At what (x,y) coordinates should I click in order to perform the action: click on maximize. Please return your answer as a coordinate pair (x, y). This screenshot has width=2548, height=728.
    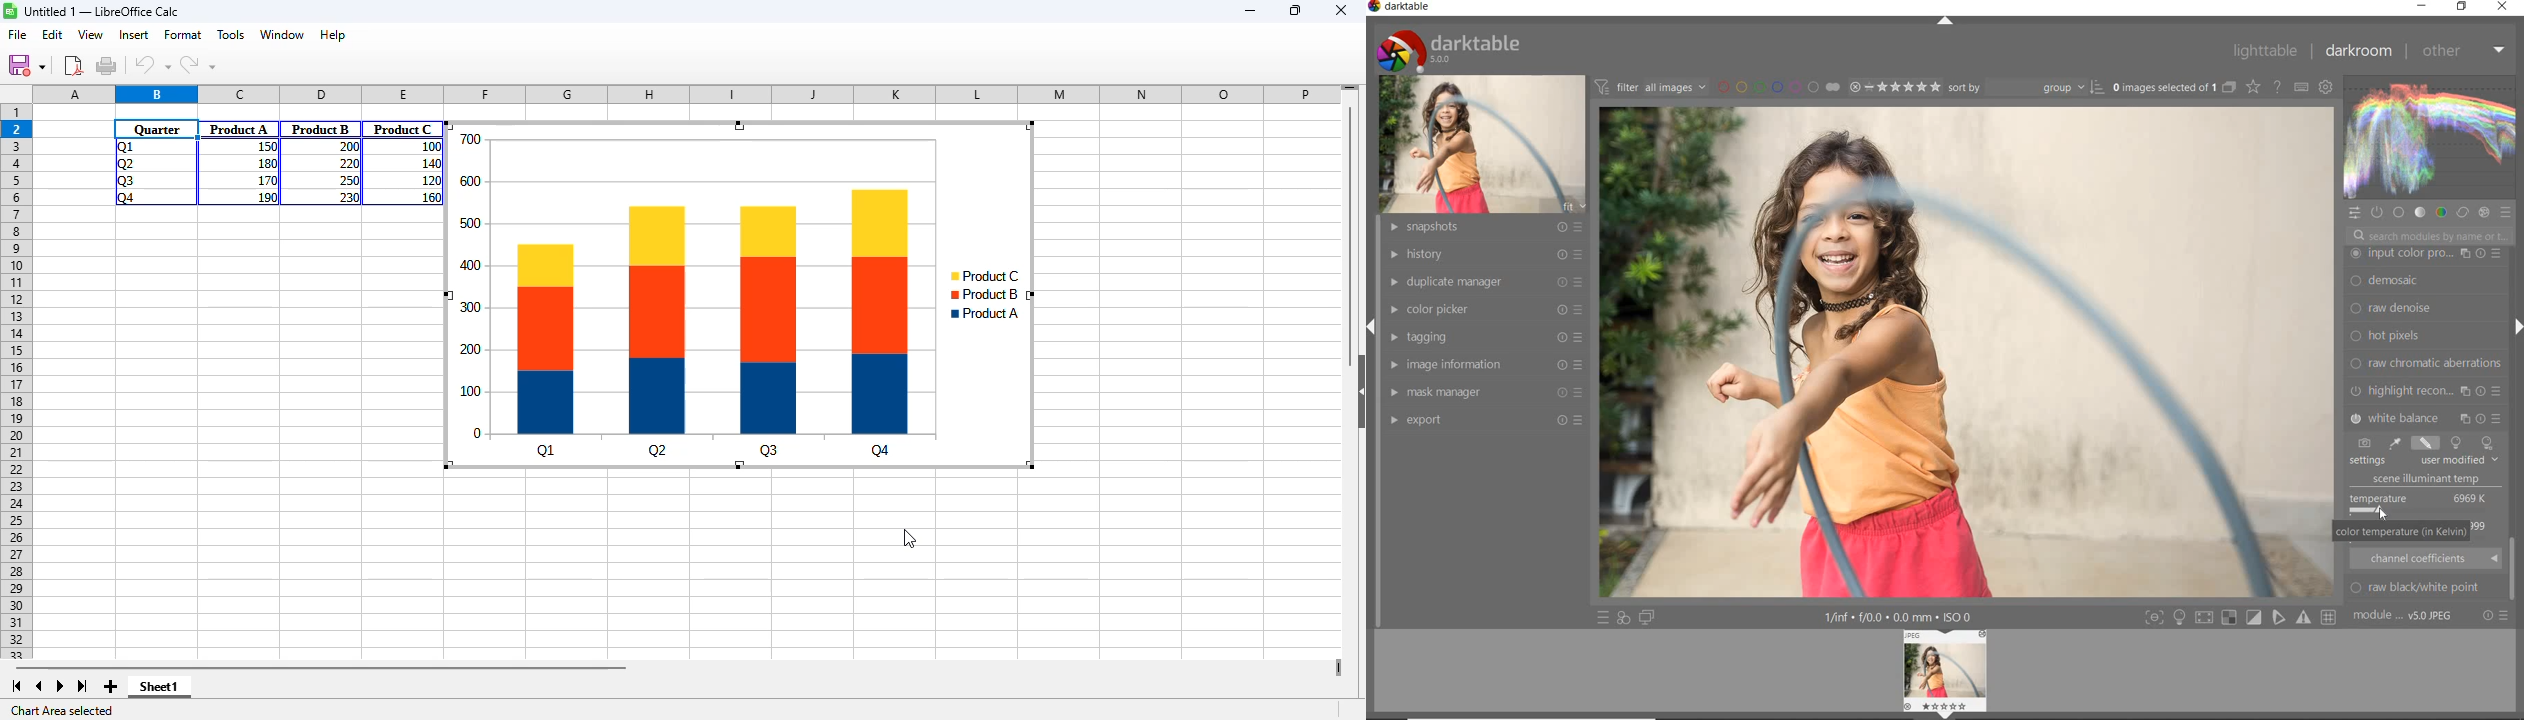
    Looking at the image, I should click on (1297, 11).